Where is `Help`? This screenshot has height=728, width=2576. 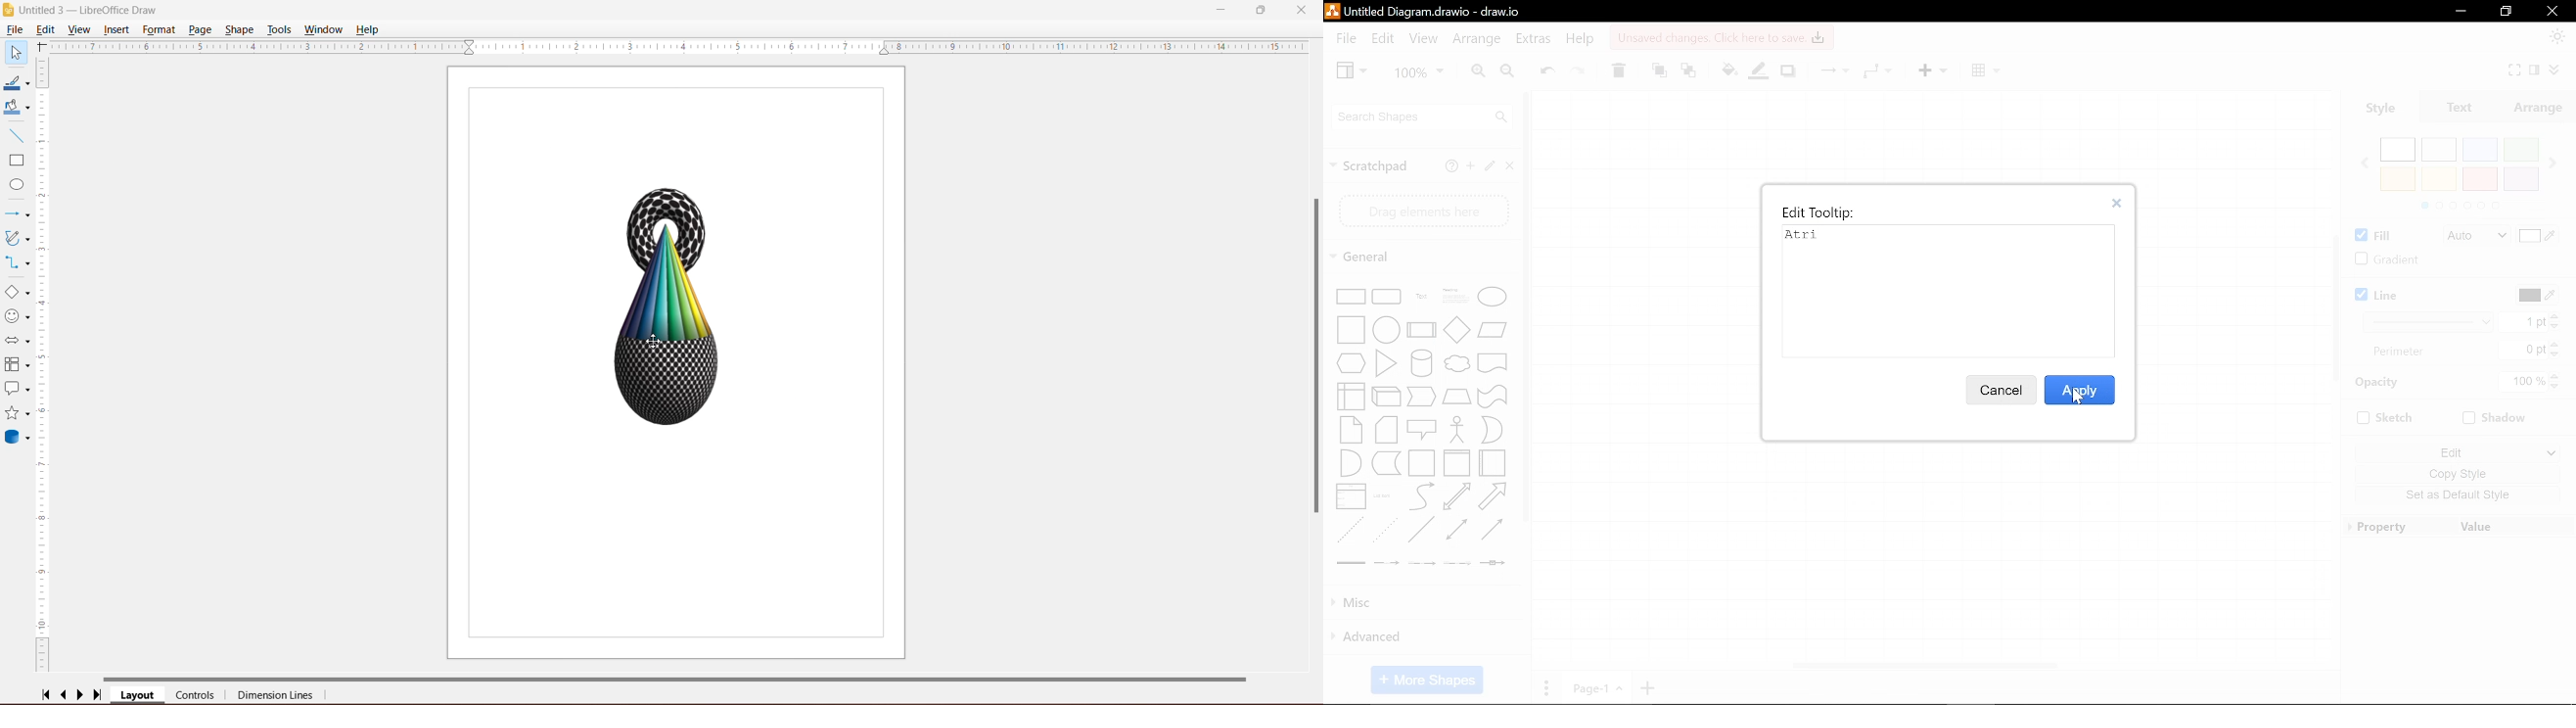 Help is located at coordinates (370, 30).